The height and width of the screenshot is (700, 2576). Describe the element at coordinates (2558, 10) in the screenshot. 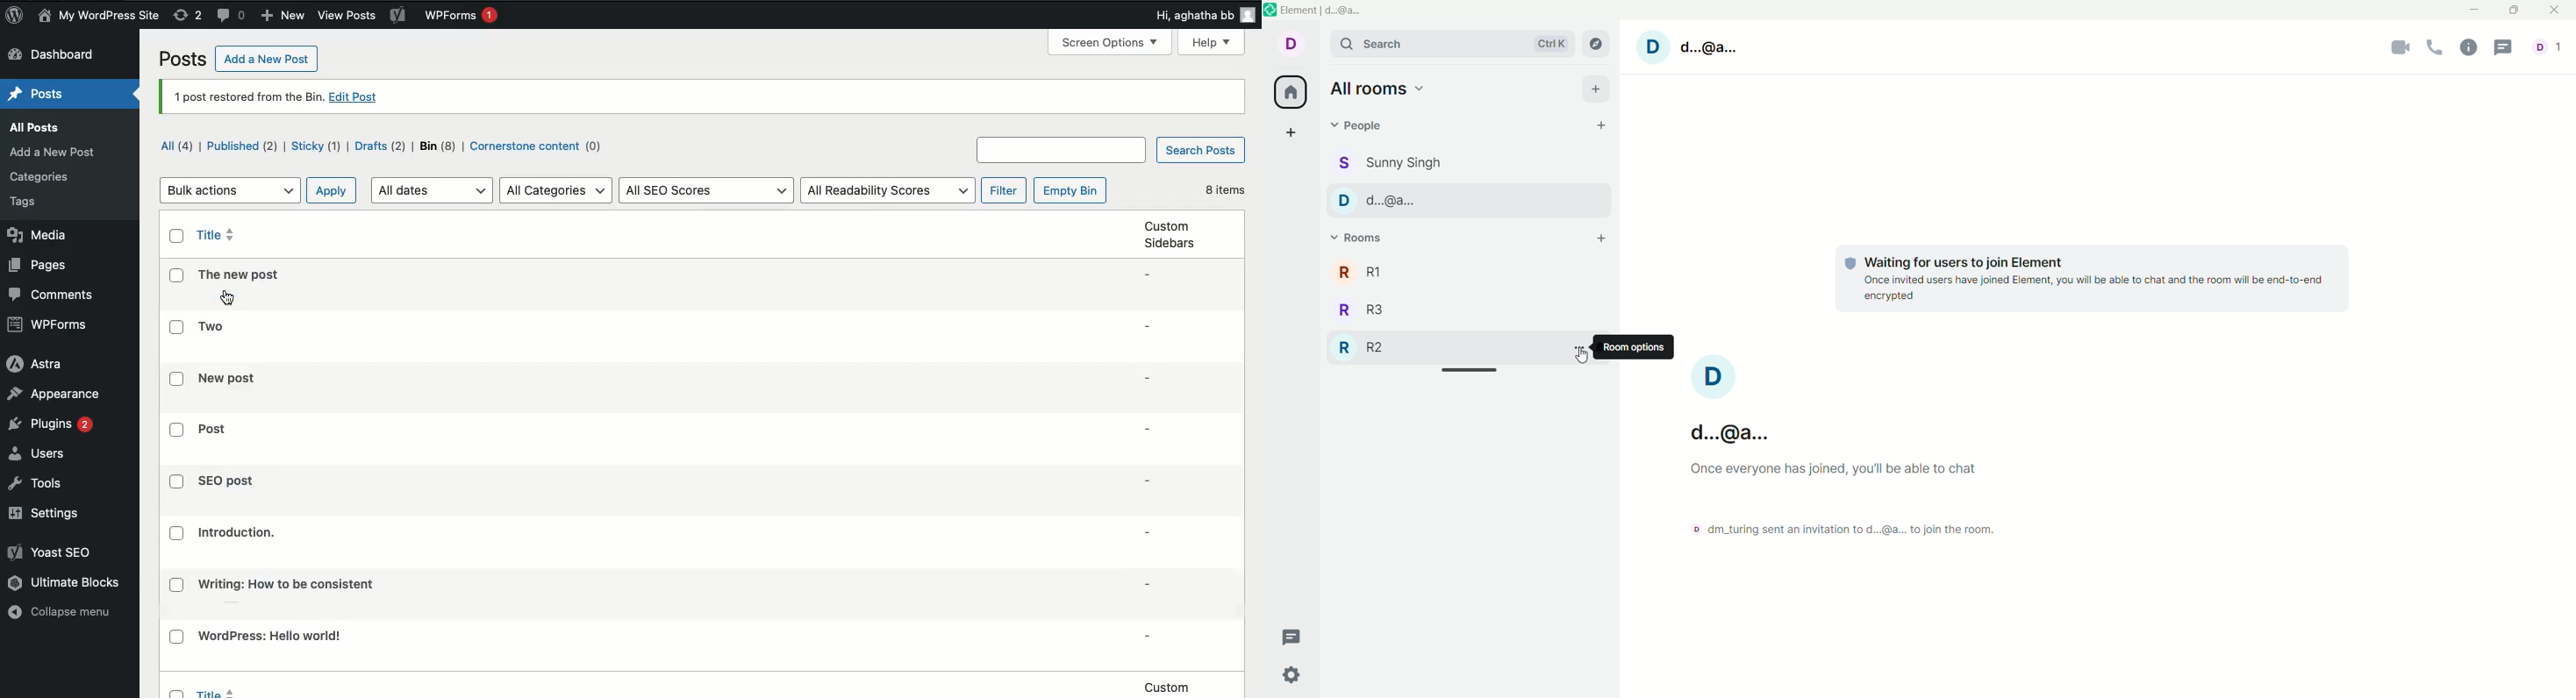

I see `close` at that location.